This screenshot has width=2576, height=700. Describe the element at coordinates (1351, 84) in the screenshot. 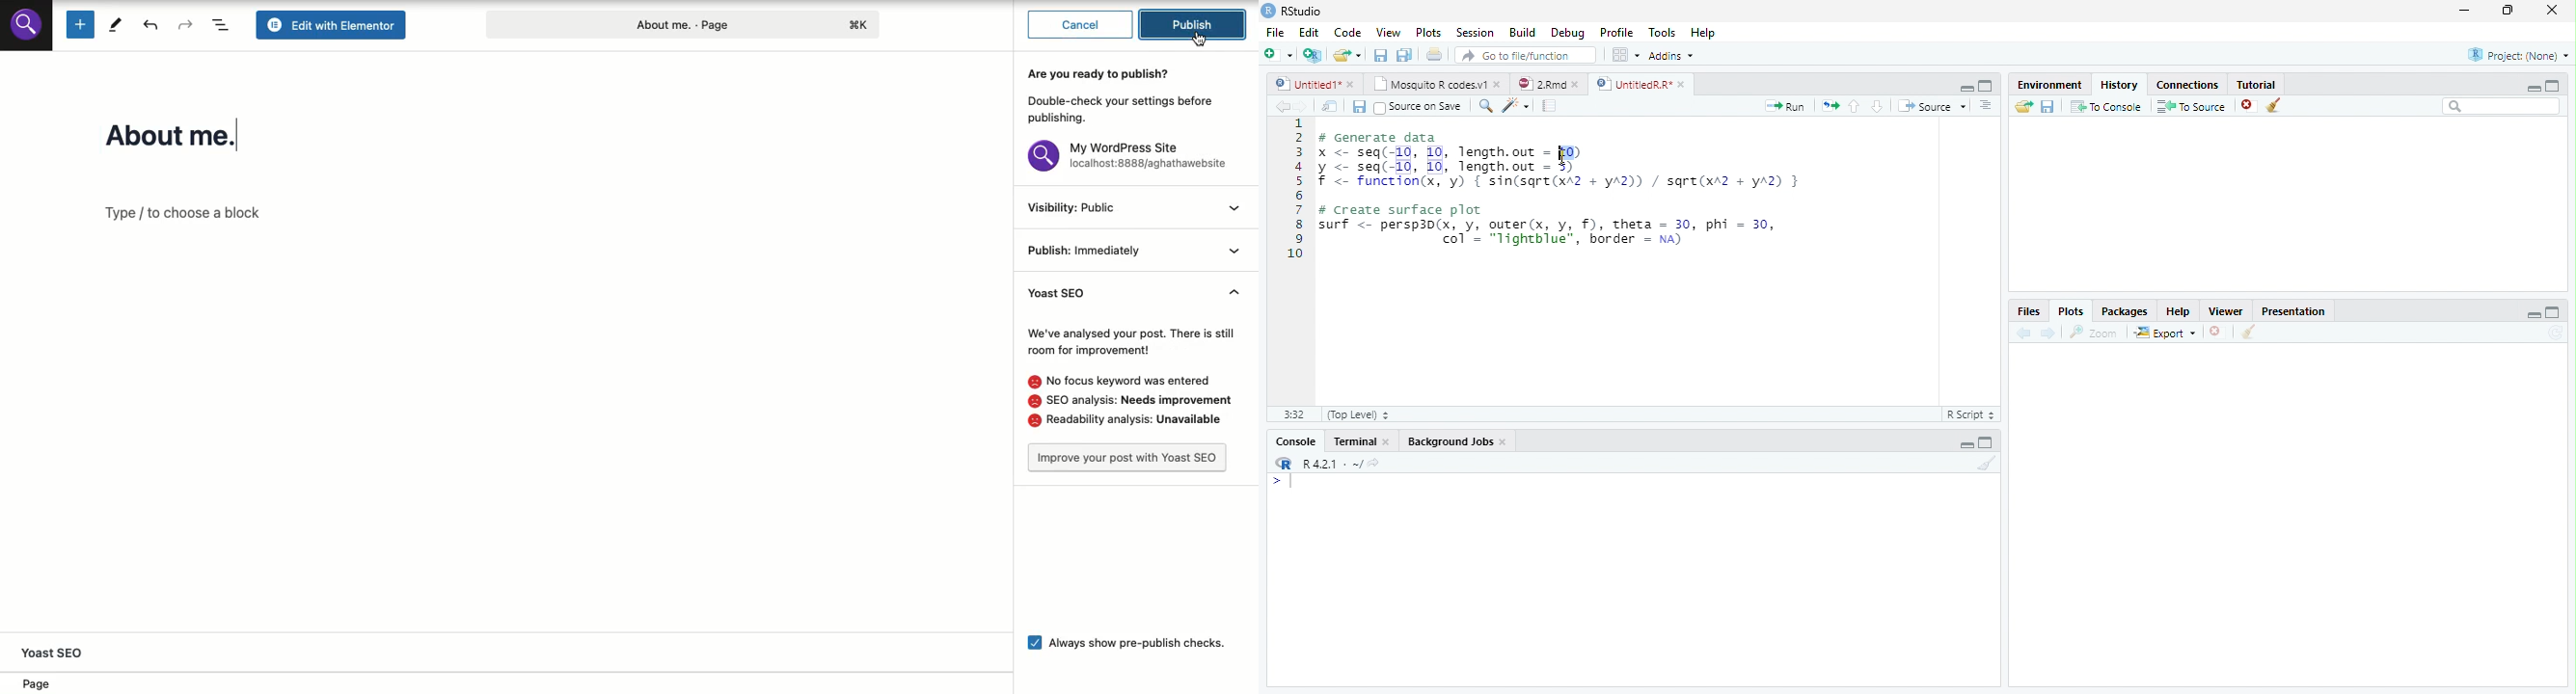

I see `close` at that location.